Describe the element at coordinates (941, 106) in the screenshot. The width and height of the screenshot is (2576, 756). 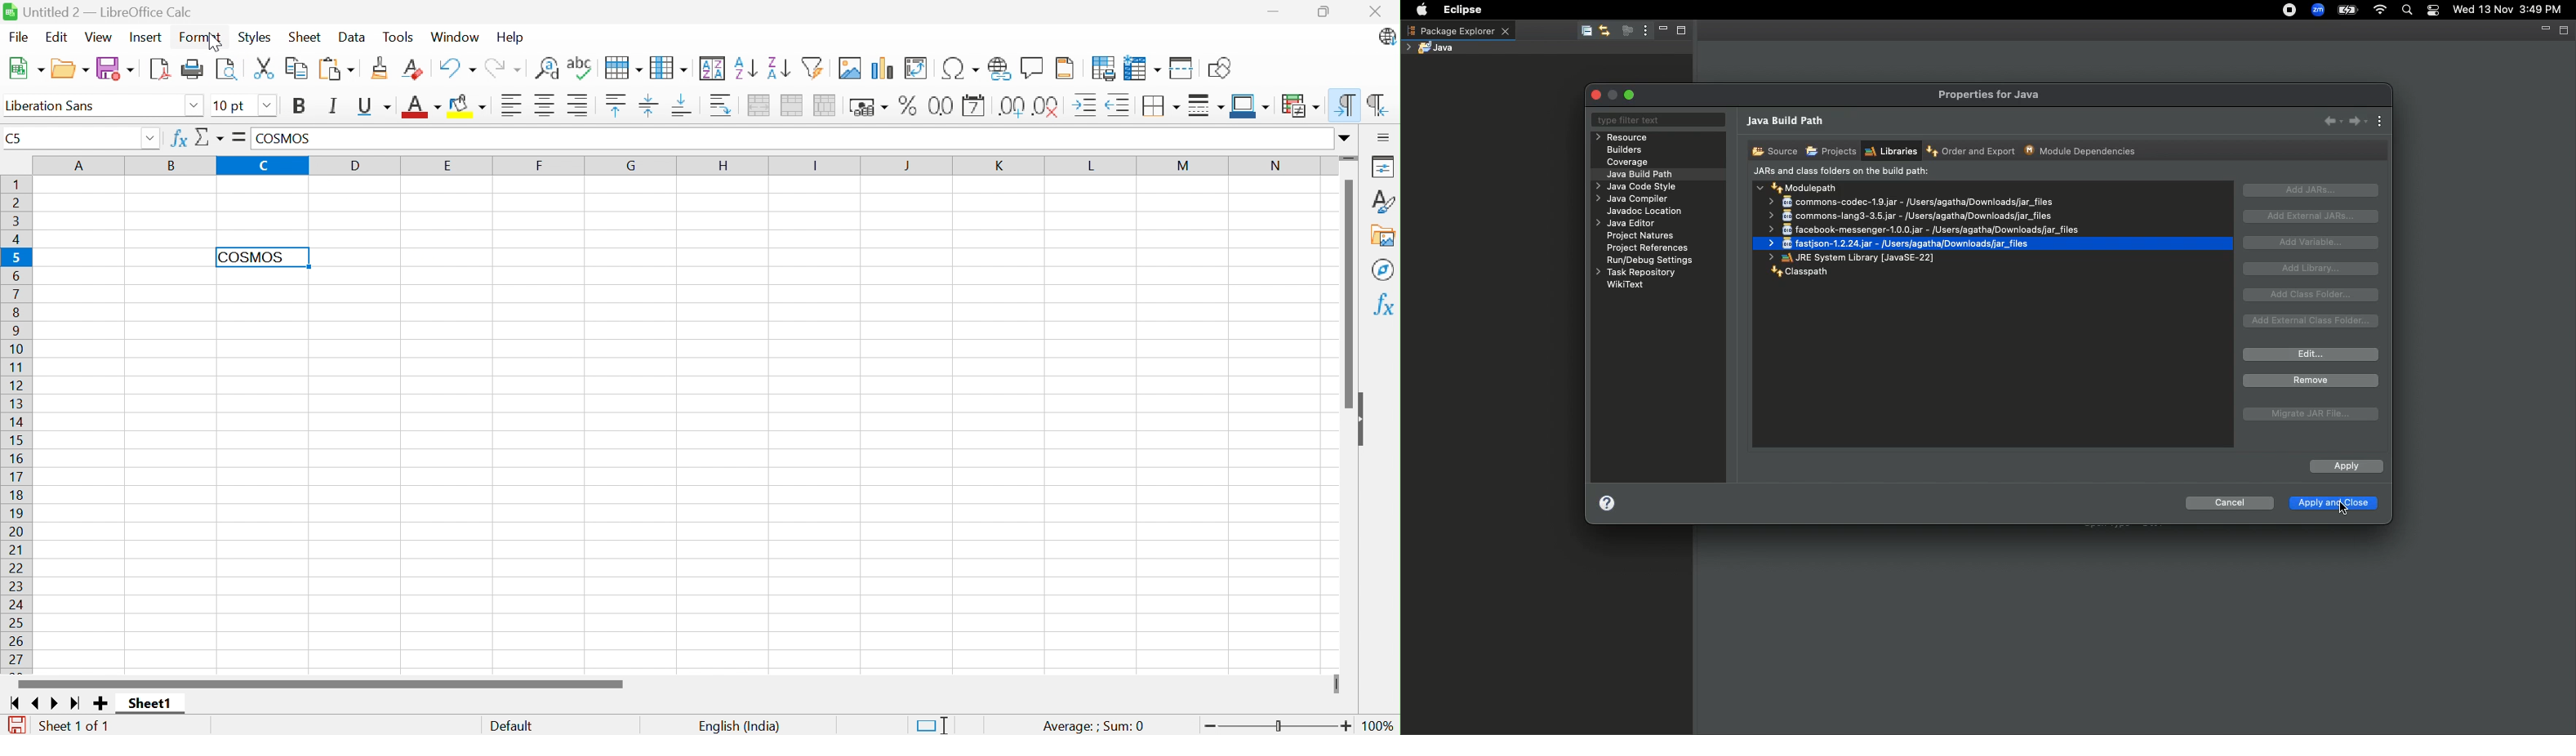
I see `Format as Number` at that location.